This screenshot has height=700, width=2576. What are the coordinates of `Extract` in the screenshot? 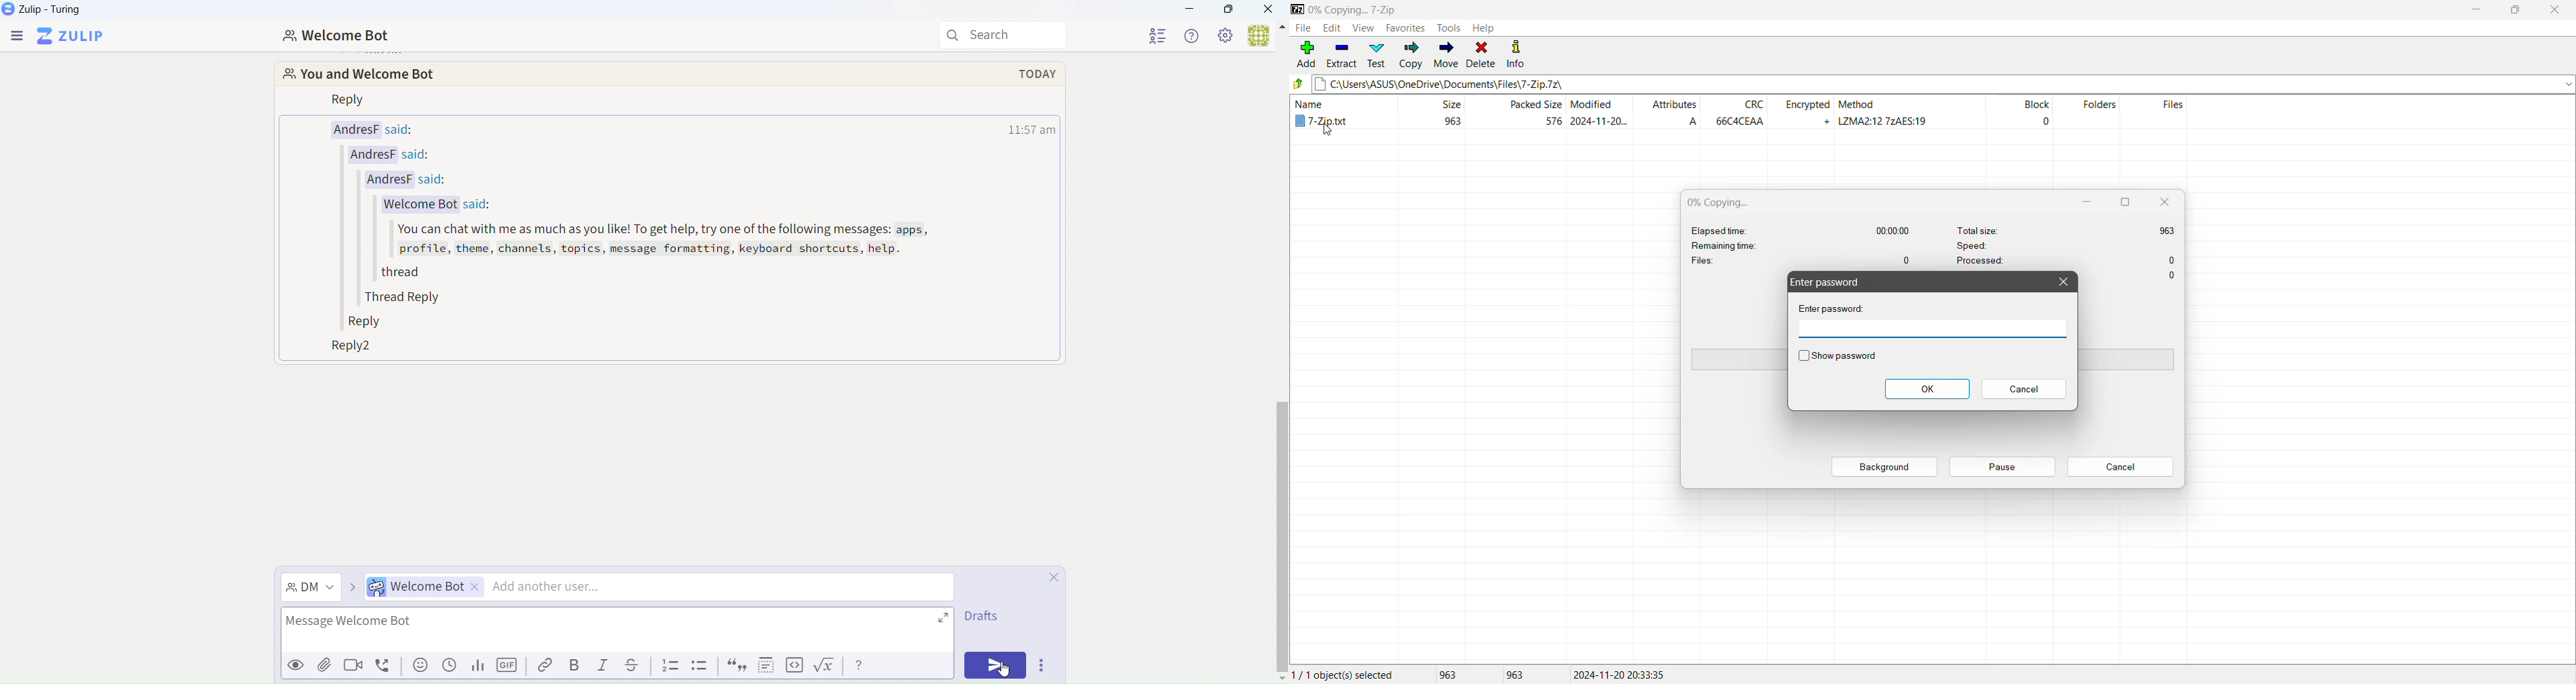 It's located at (1342, 55).